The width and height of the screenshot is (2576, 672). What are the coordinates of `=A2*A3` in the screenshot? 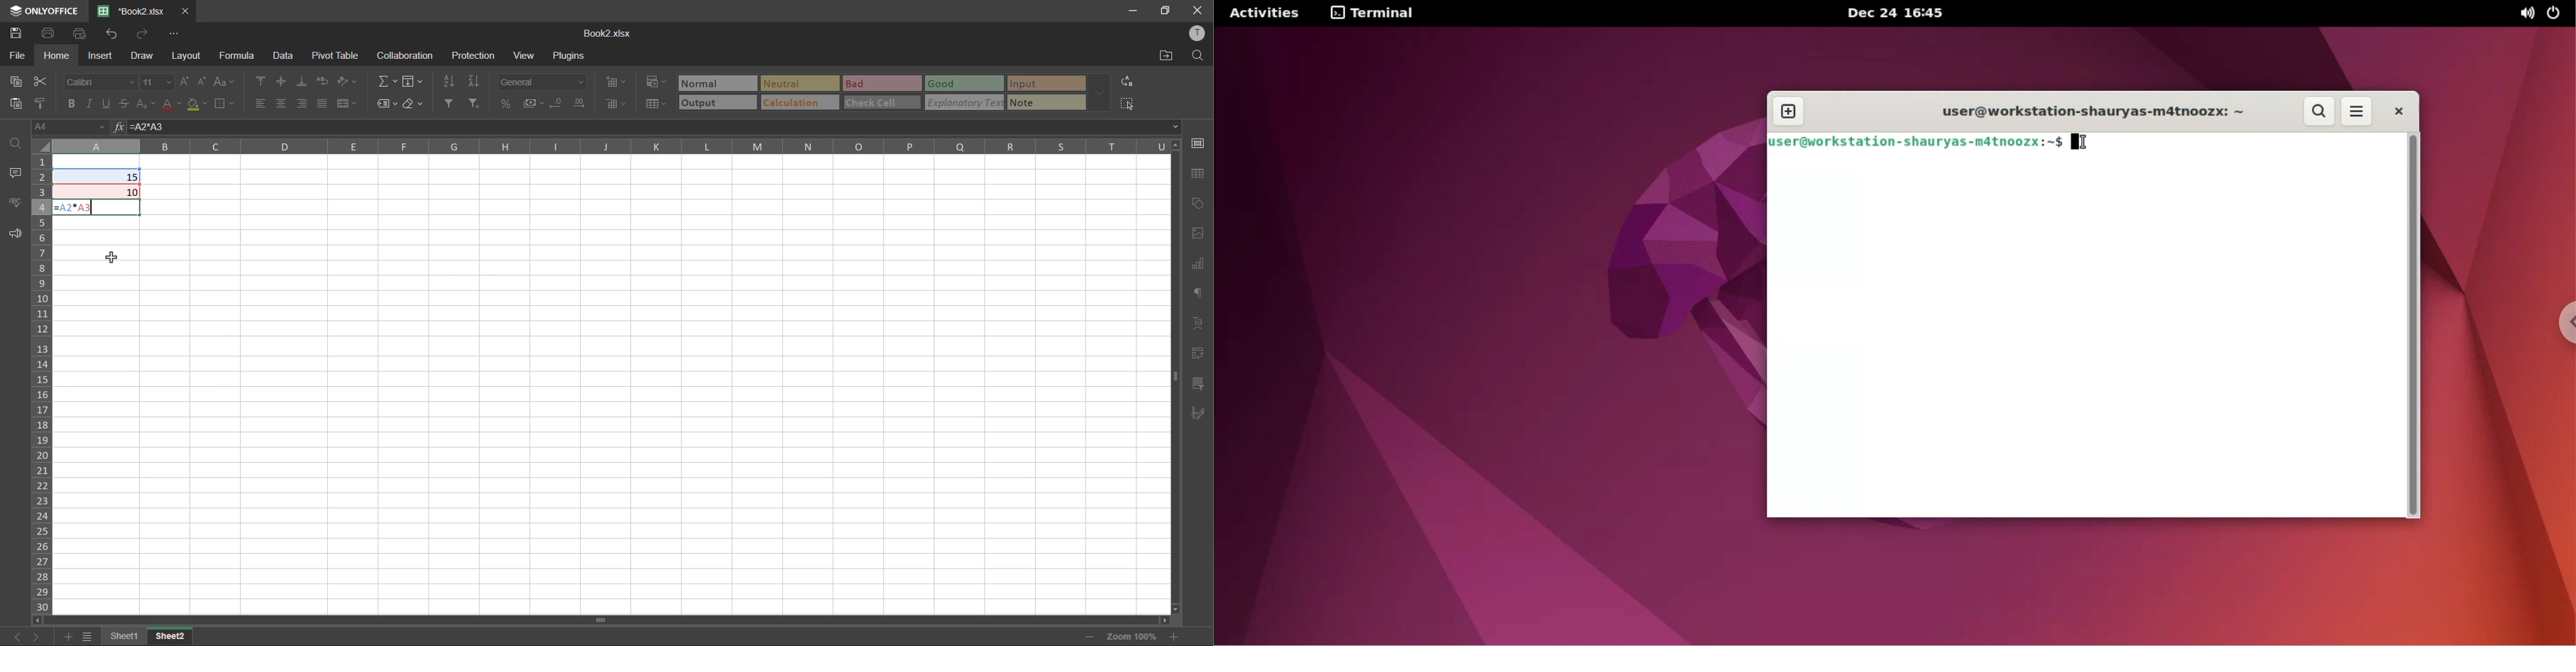 It's located at (77, 207).